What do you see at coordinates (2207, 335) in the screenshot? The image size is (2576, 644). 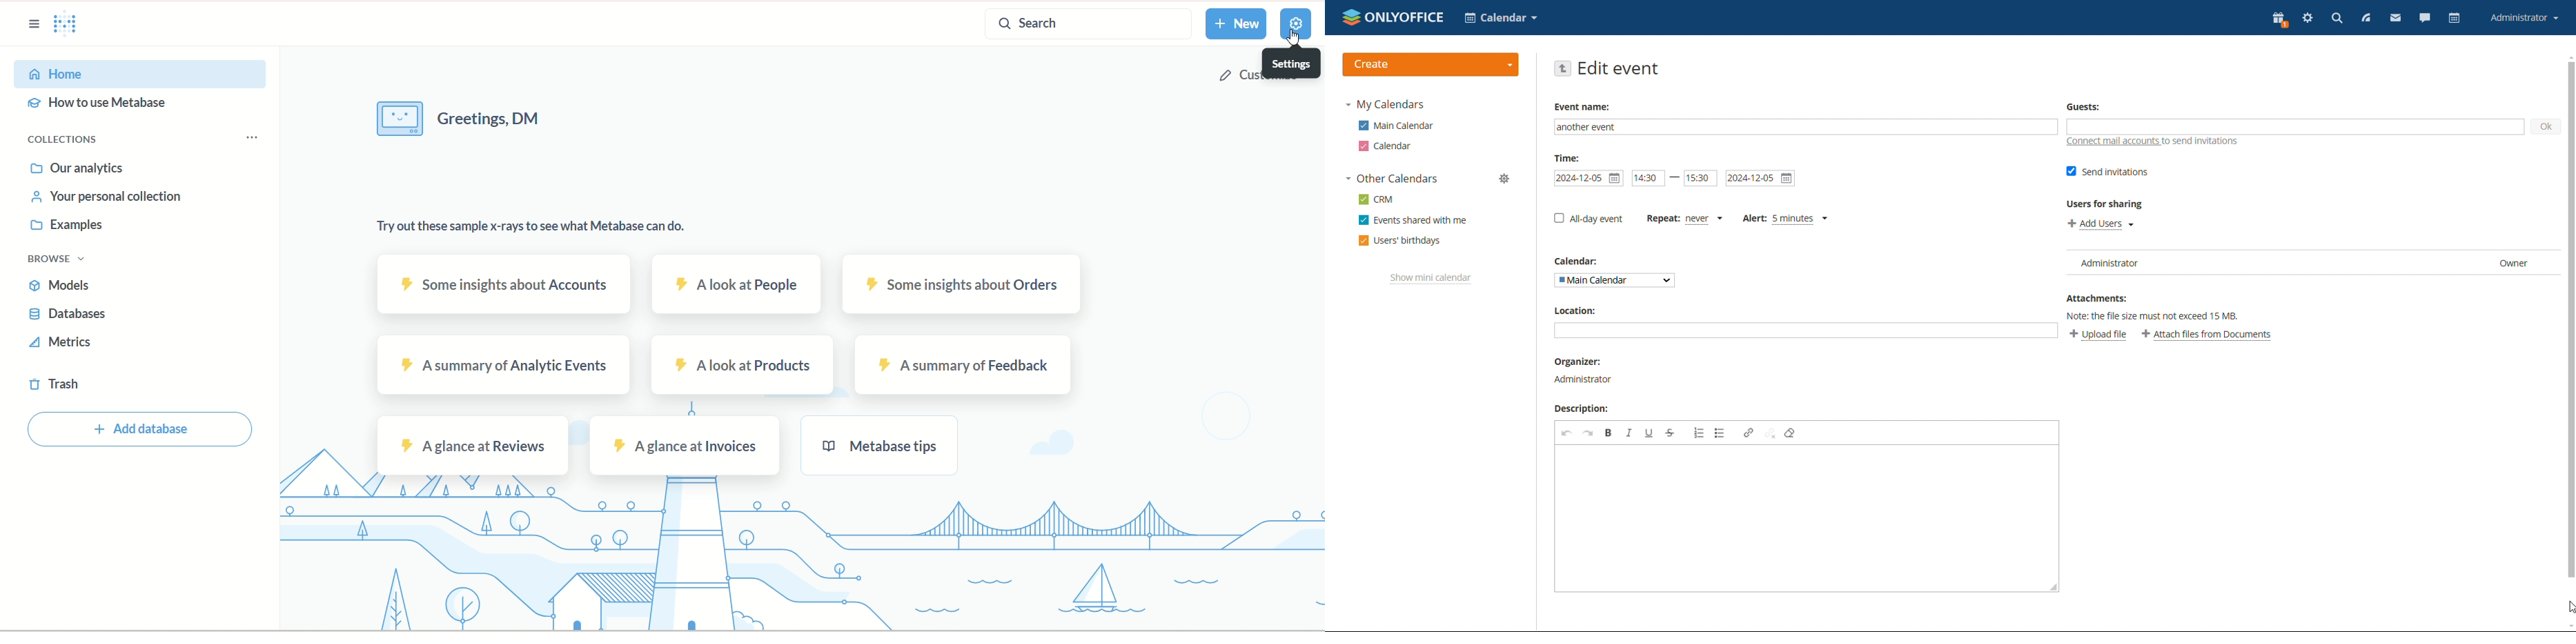 I see `attach files from documents` at bounding box center [2207, 335].